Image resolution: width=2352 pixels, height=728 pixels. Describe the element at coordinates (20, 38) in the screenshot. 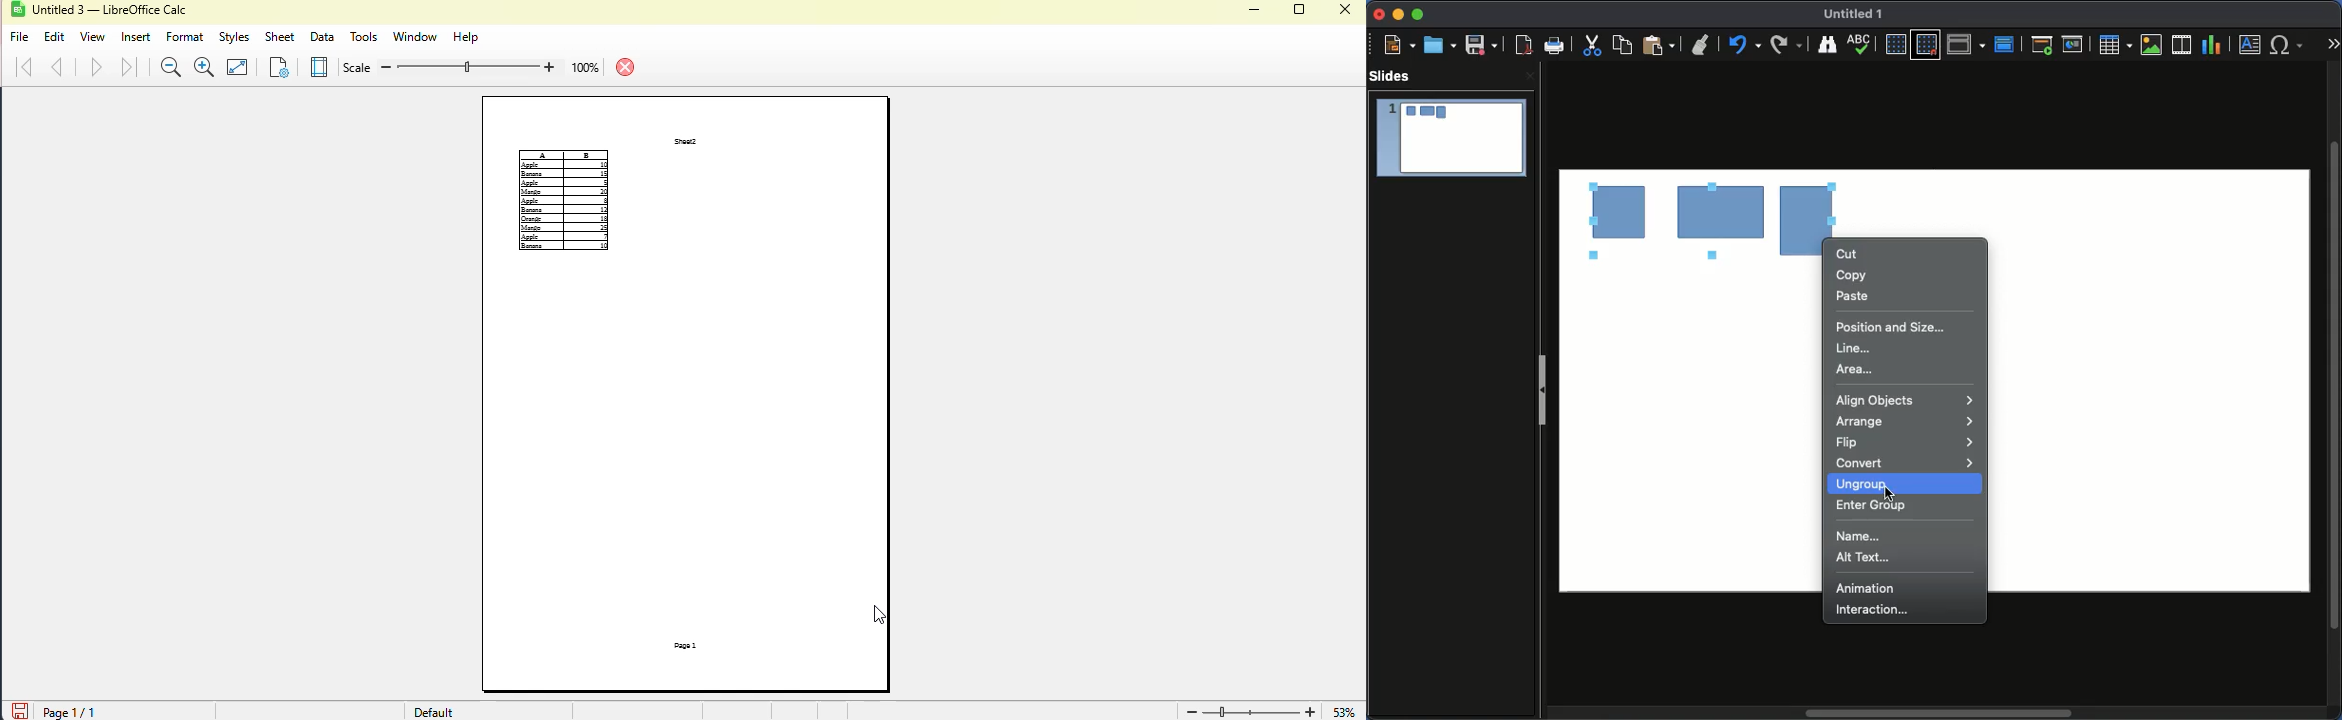

I see `file` at that location.